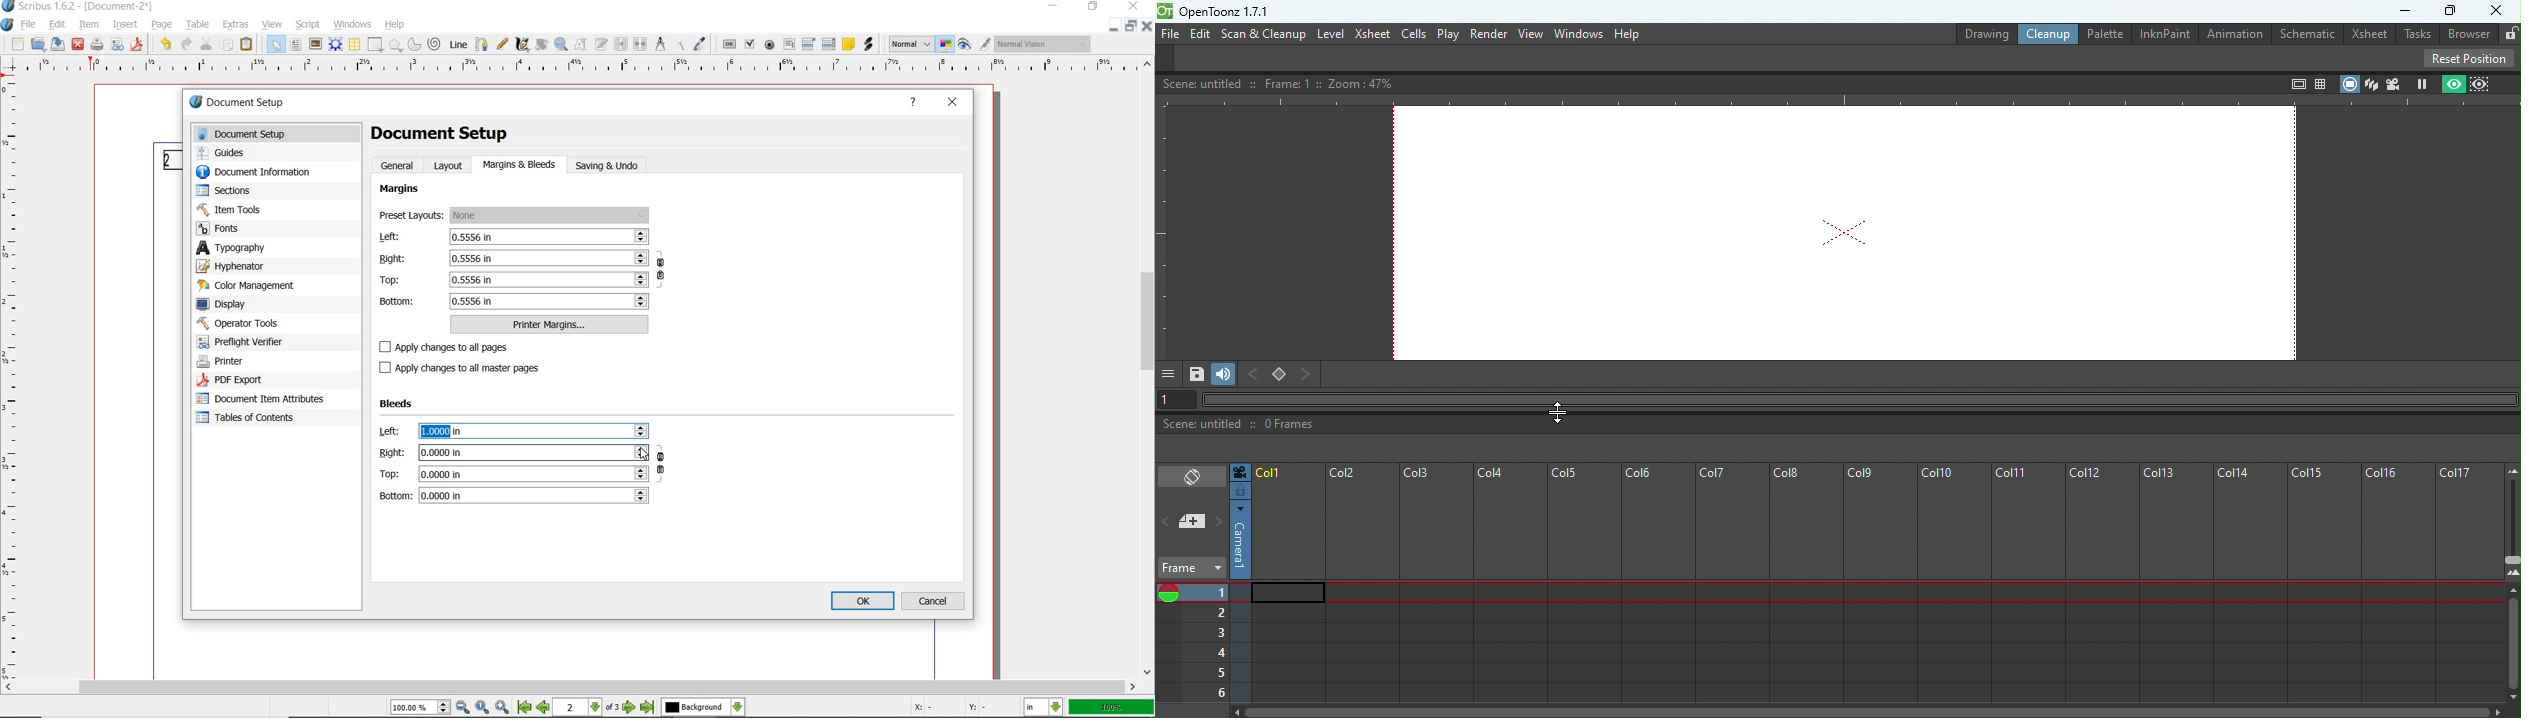 This screenshot has width=2548, height=728. What do you see at coordinates (482, 44) in the screenshot?
I see `Bezier curve` at bounding box center [482, 44].